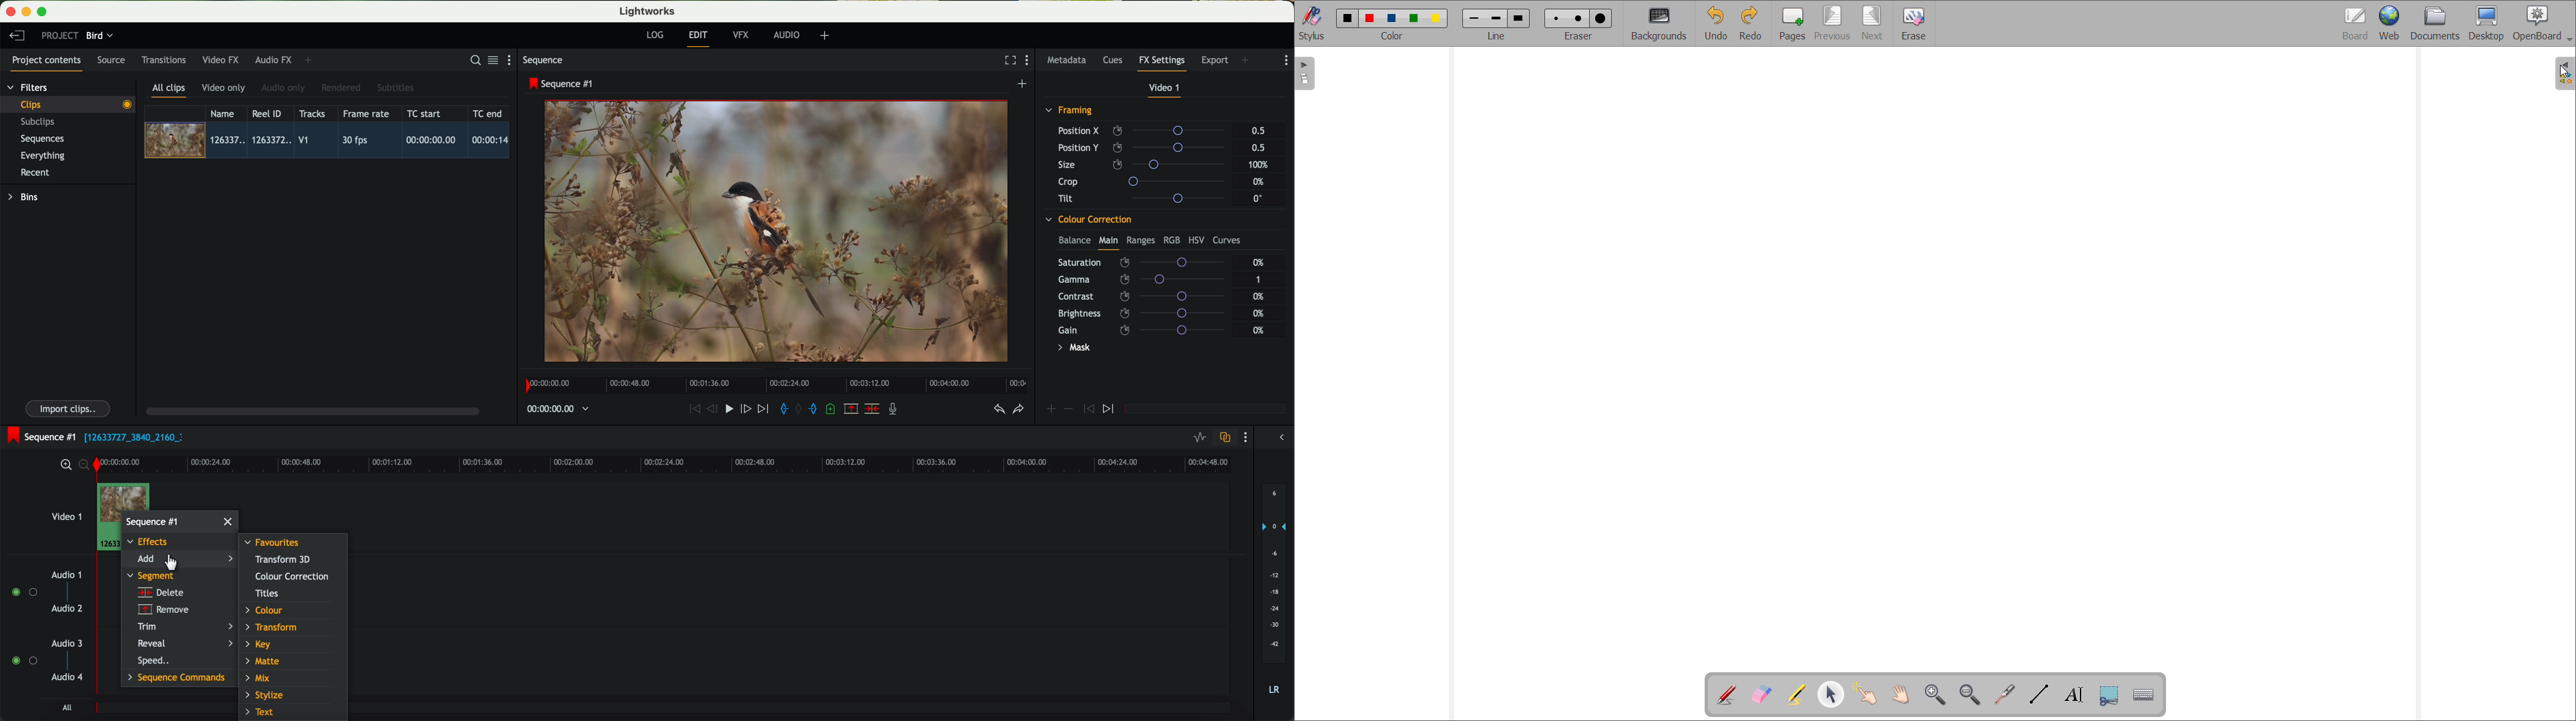  I want to click on trim, so click(185, 626).